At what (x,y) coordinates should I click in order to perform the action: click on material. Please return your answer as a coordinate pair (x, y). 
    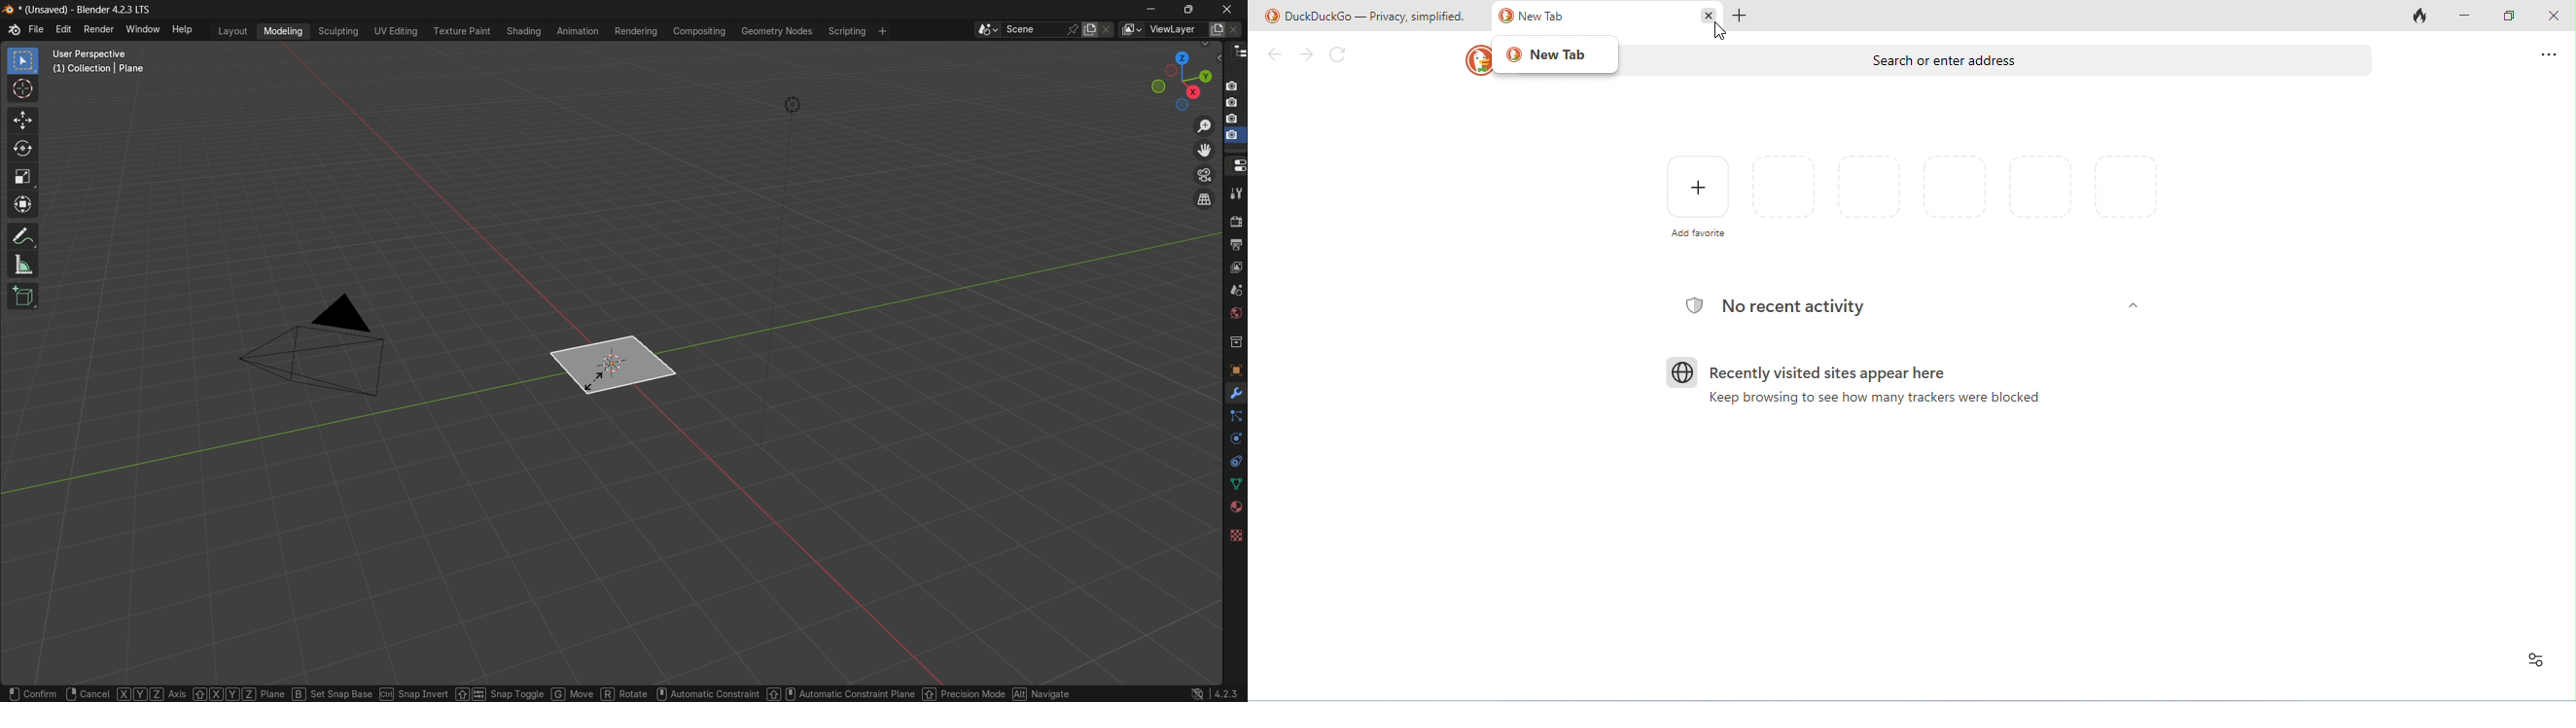
    Looking at the image, I should click on (1235, 507).